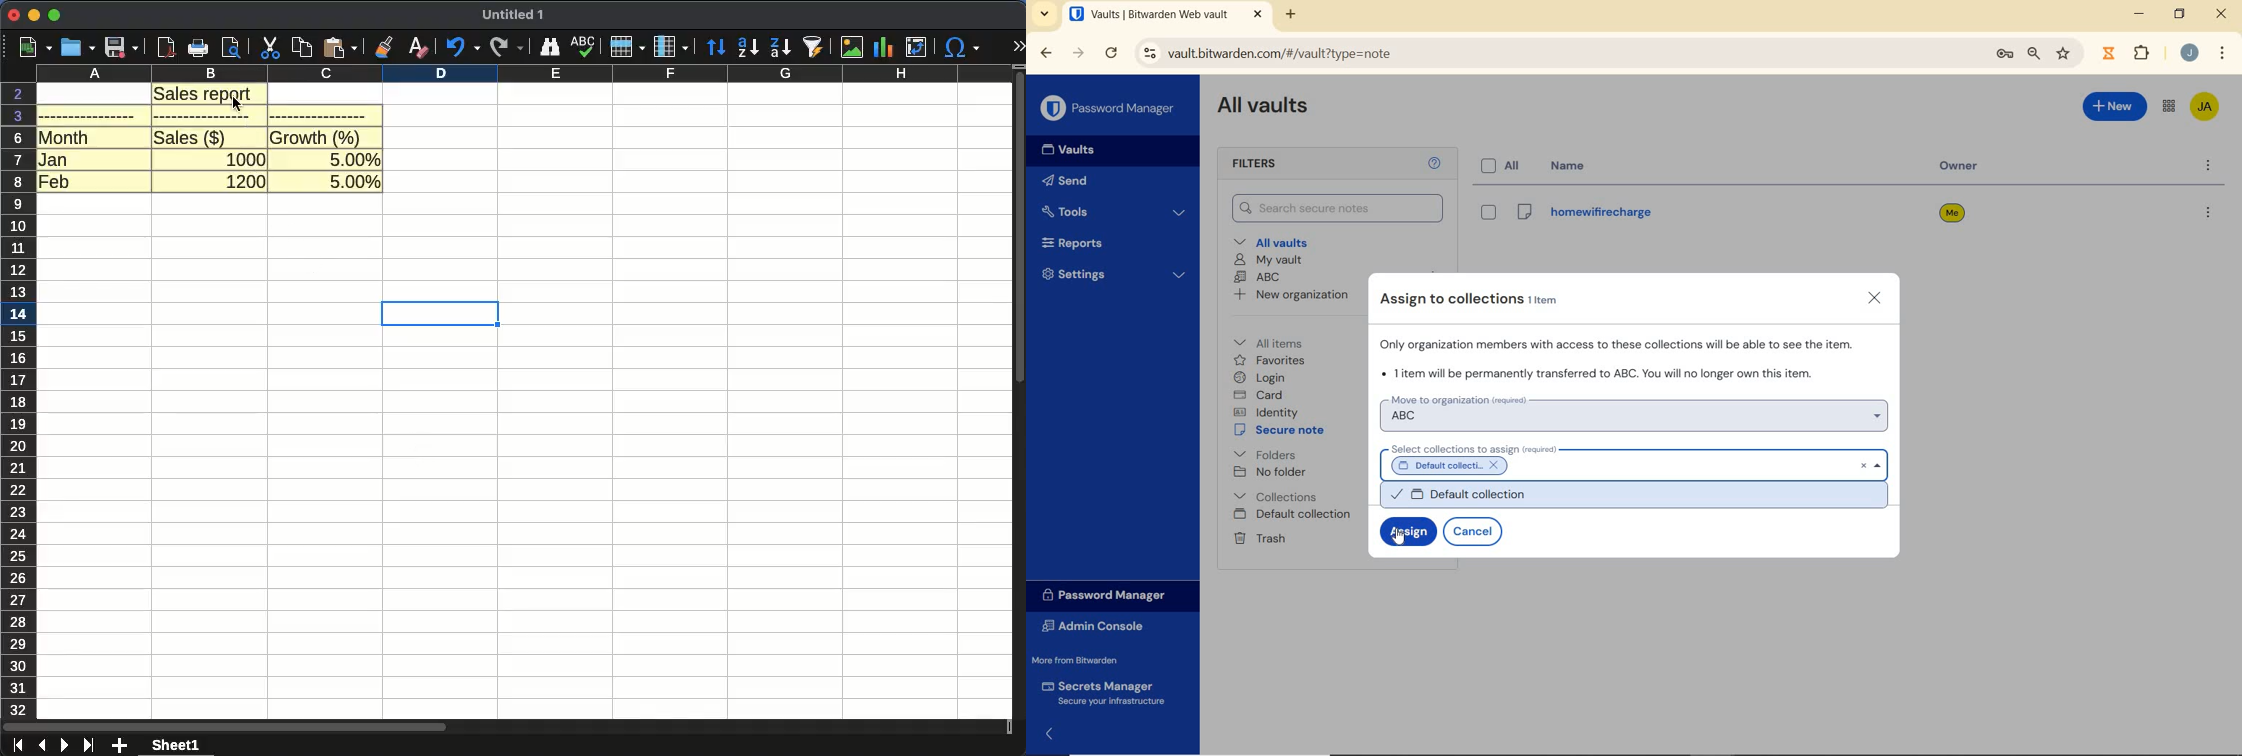 The height and width of the screenshot is (756, 2268). What do you see at coordinates (1952, 214) in the screenshot?
I see `owner` at bounding box center [1952, 214].